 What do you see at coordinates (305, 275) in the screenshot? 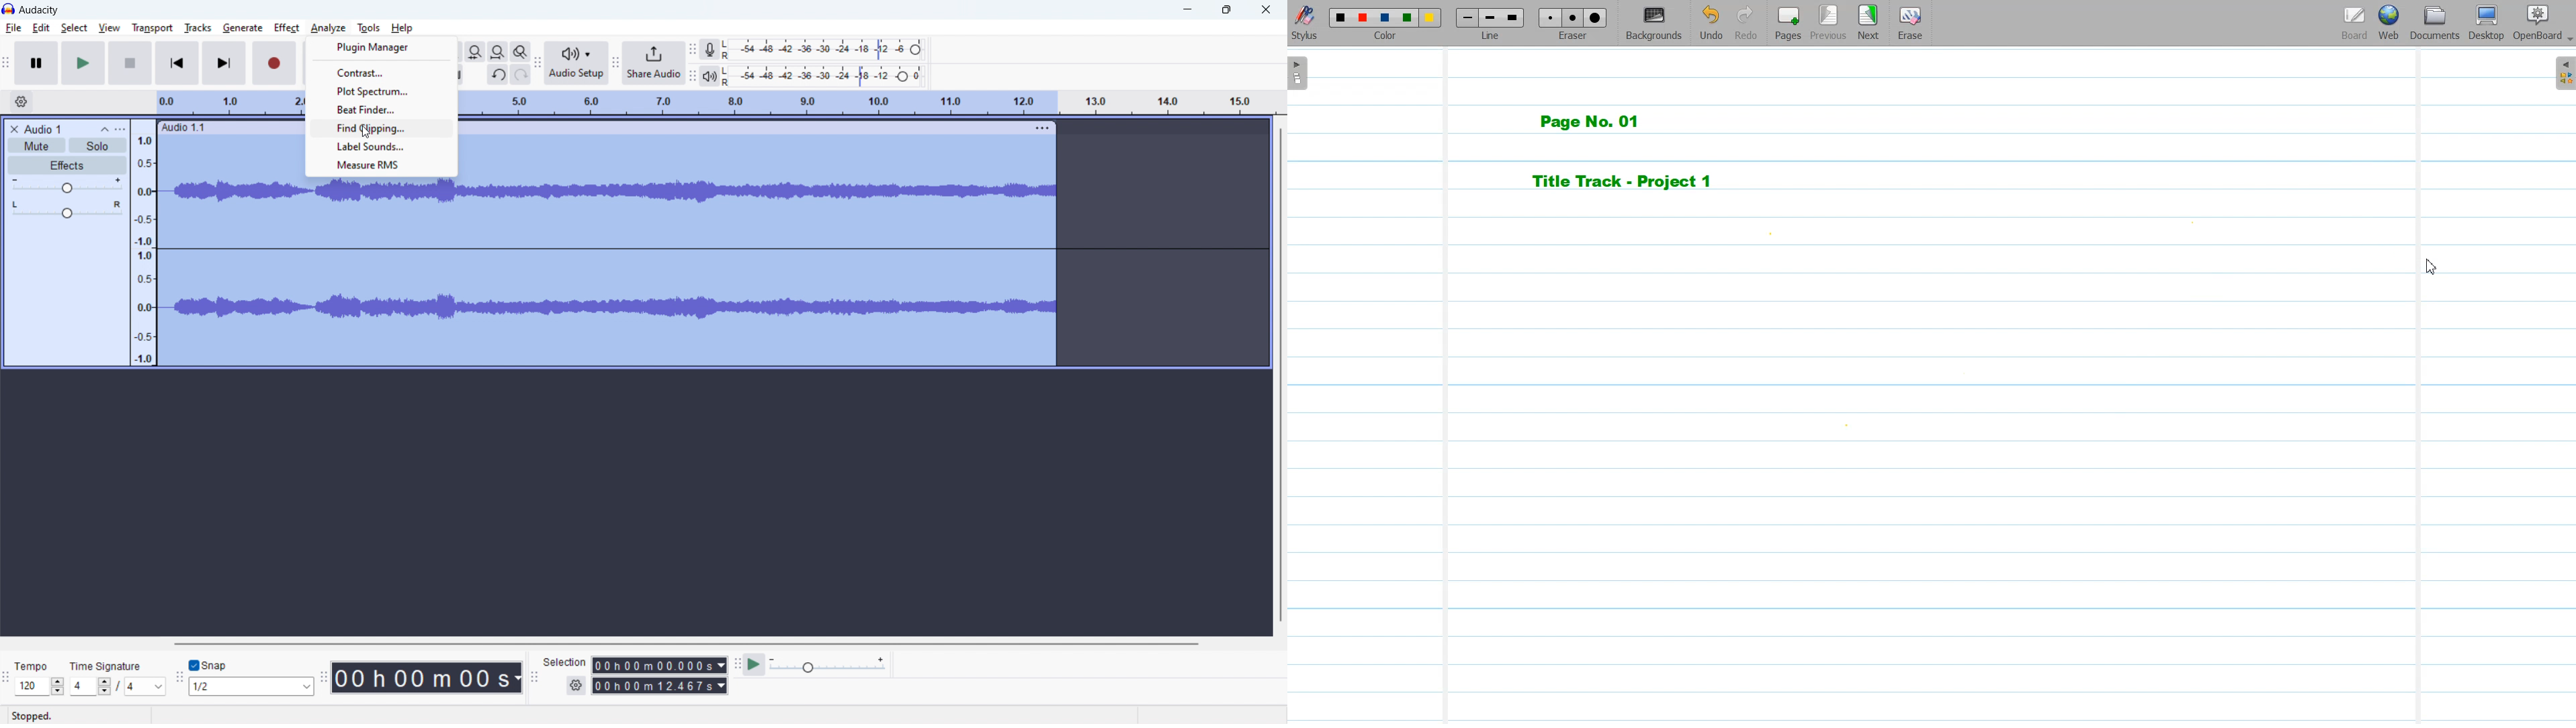
I see `Track selected` at bounding box center [305, 275].